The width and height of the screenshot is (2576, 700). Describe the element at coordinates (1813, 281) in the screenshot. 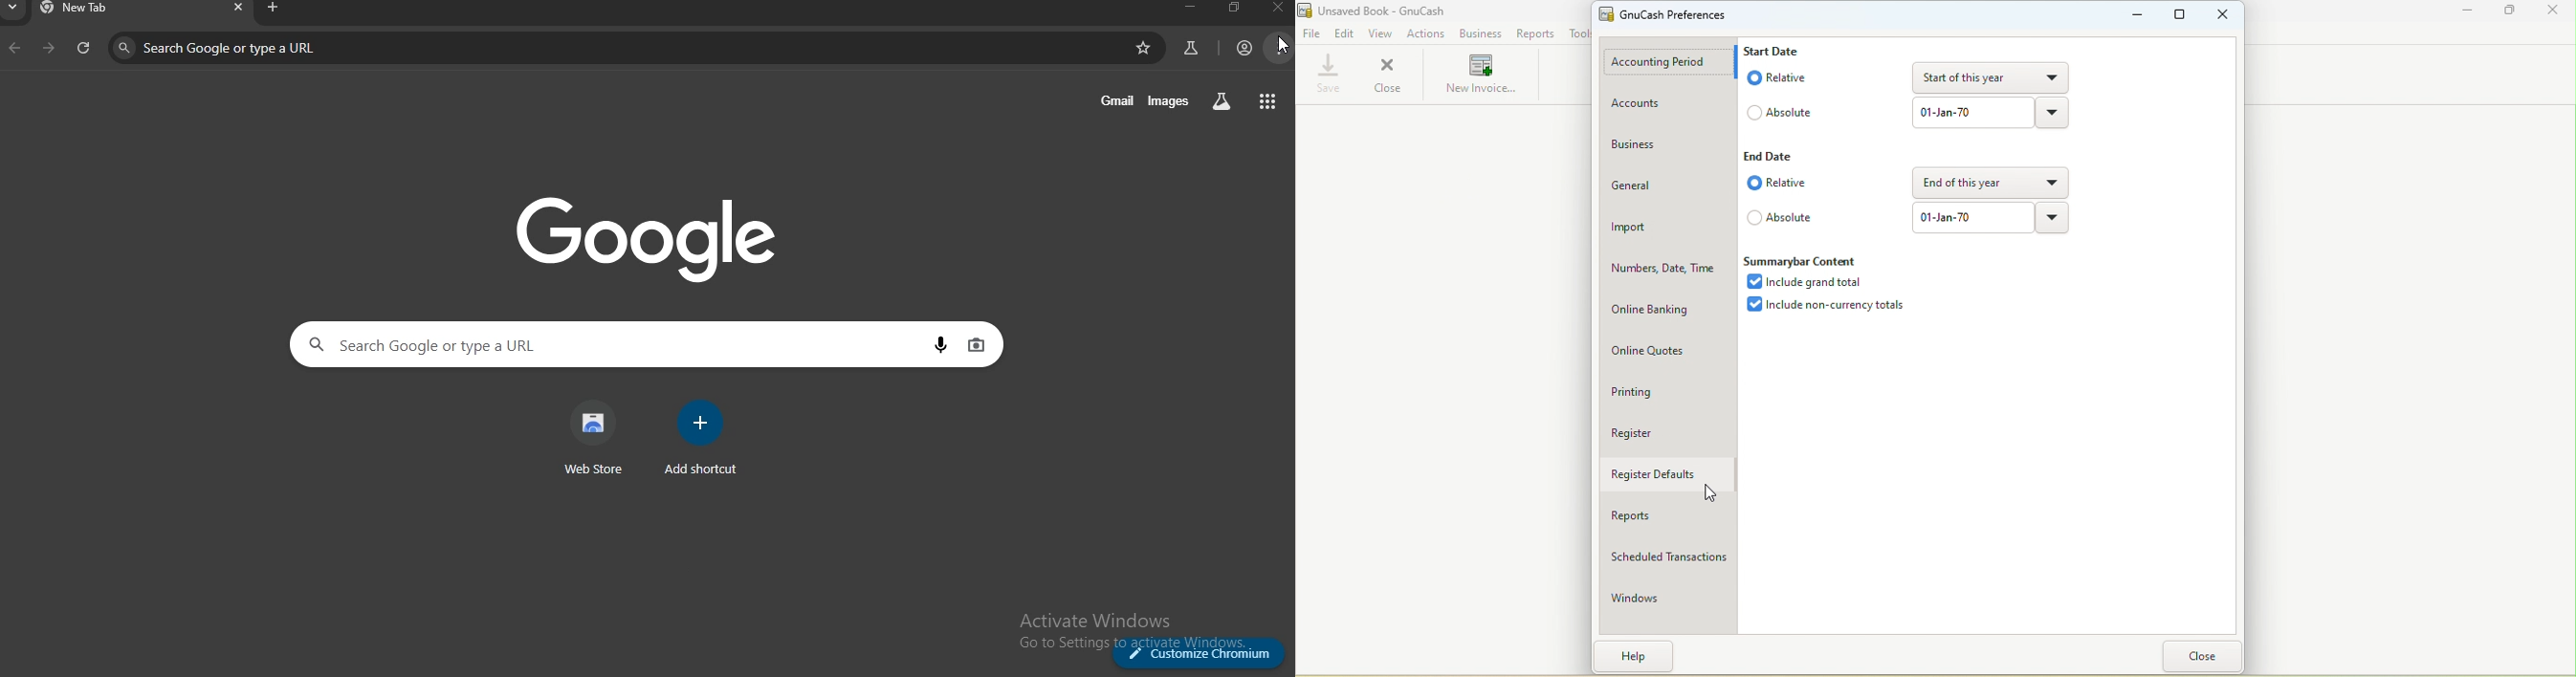

I see `Include grand total` at that location.